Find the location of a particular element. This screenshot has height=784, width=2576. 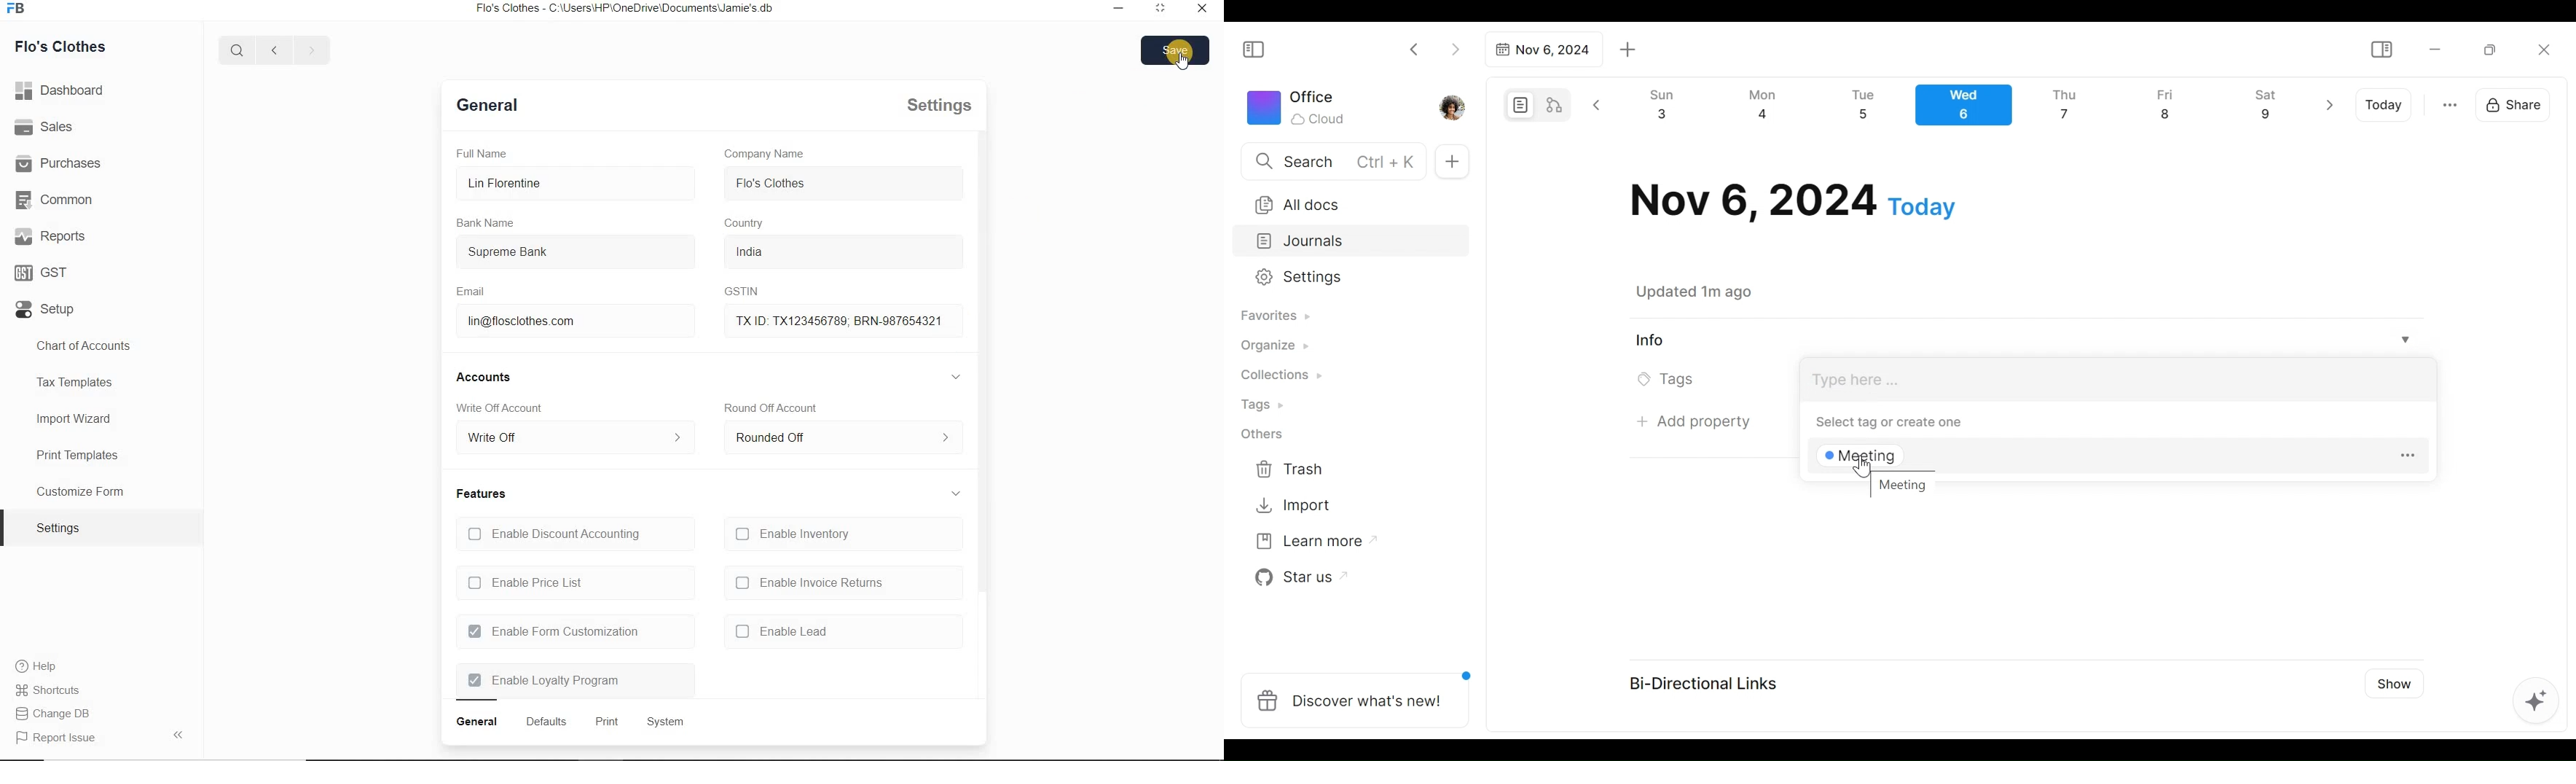

Meeting is located at coordinates (1903, 485).